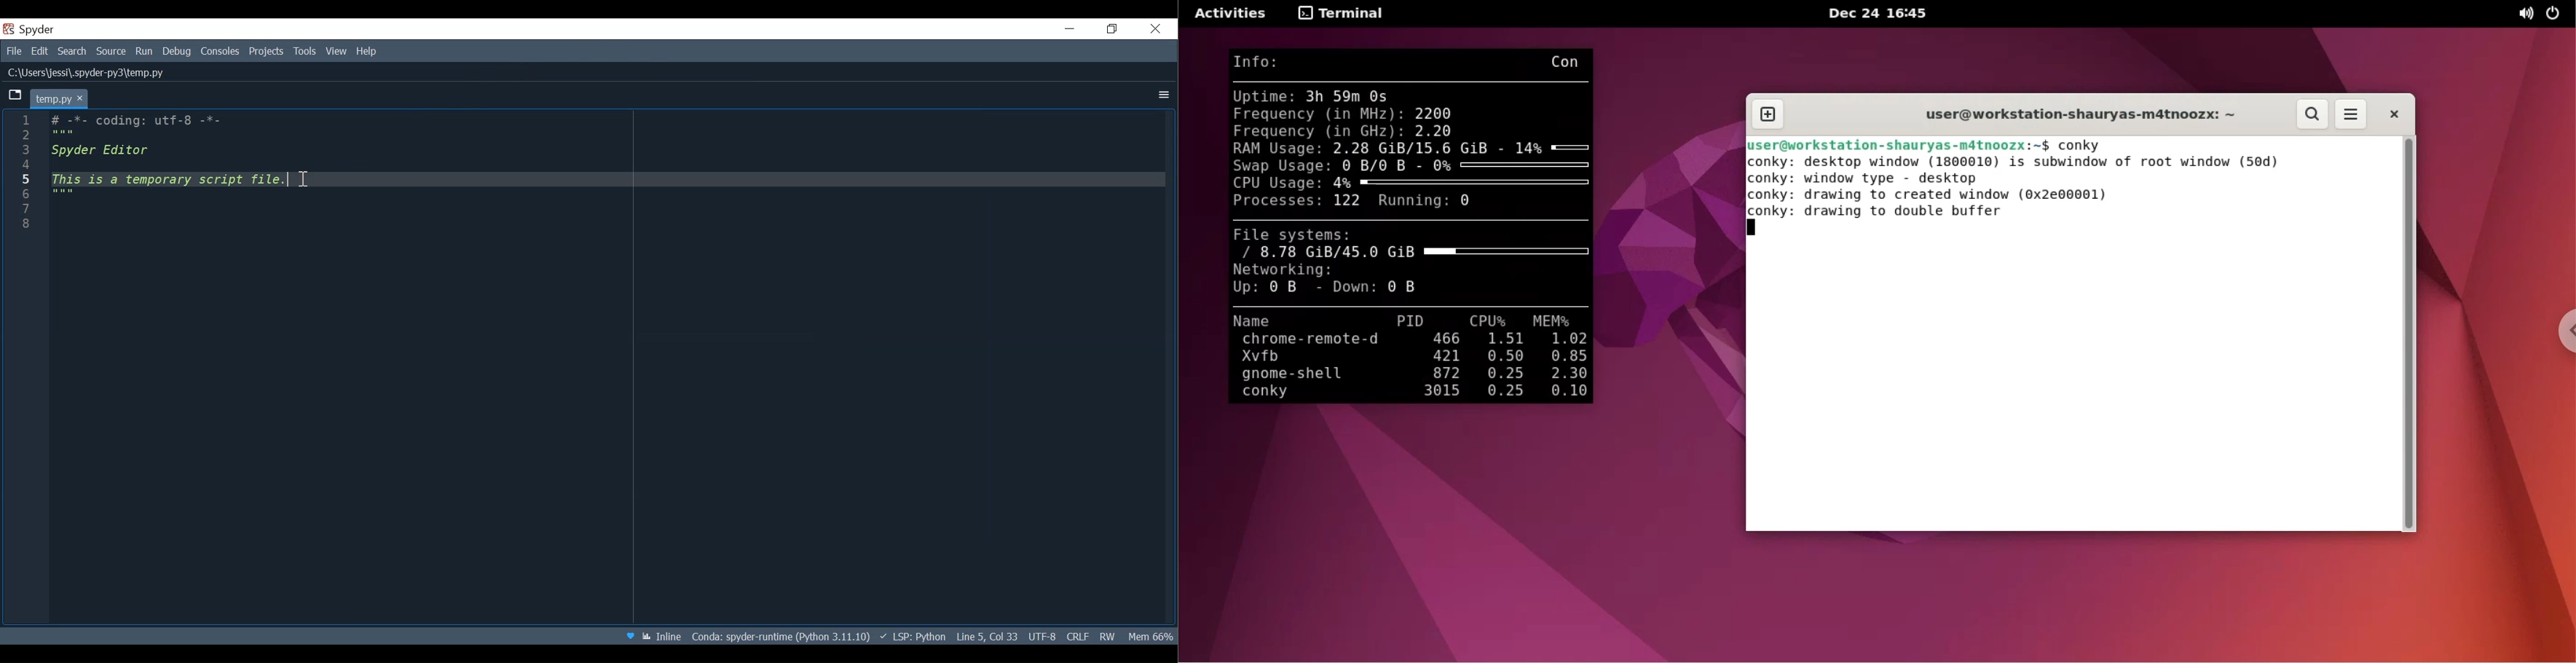  I want to click on Projects, so click(266, 52).